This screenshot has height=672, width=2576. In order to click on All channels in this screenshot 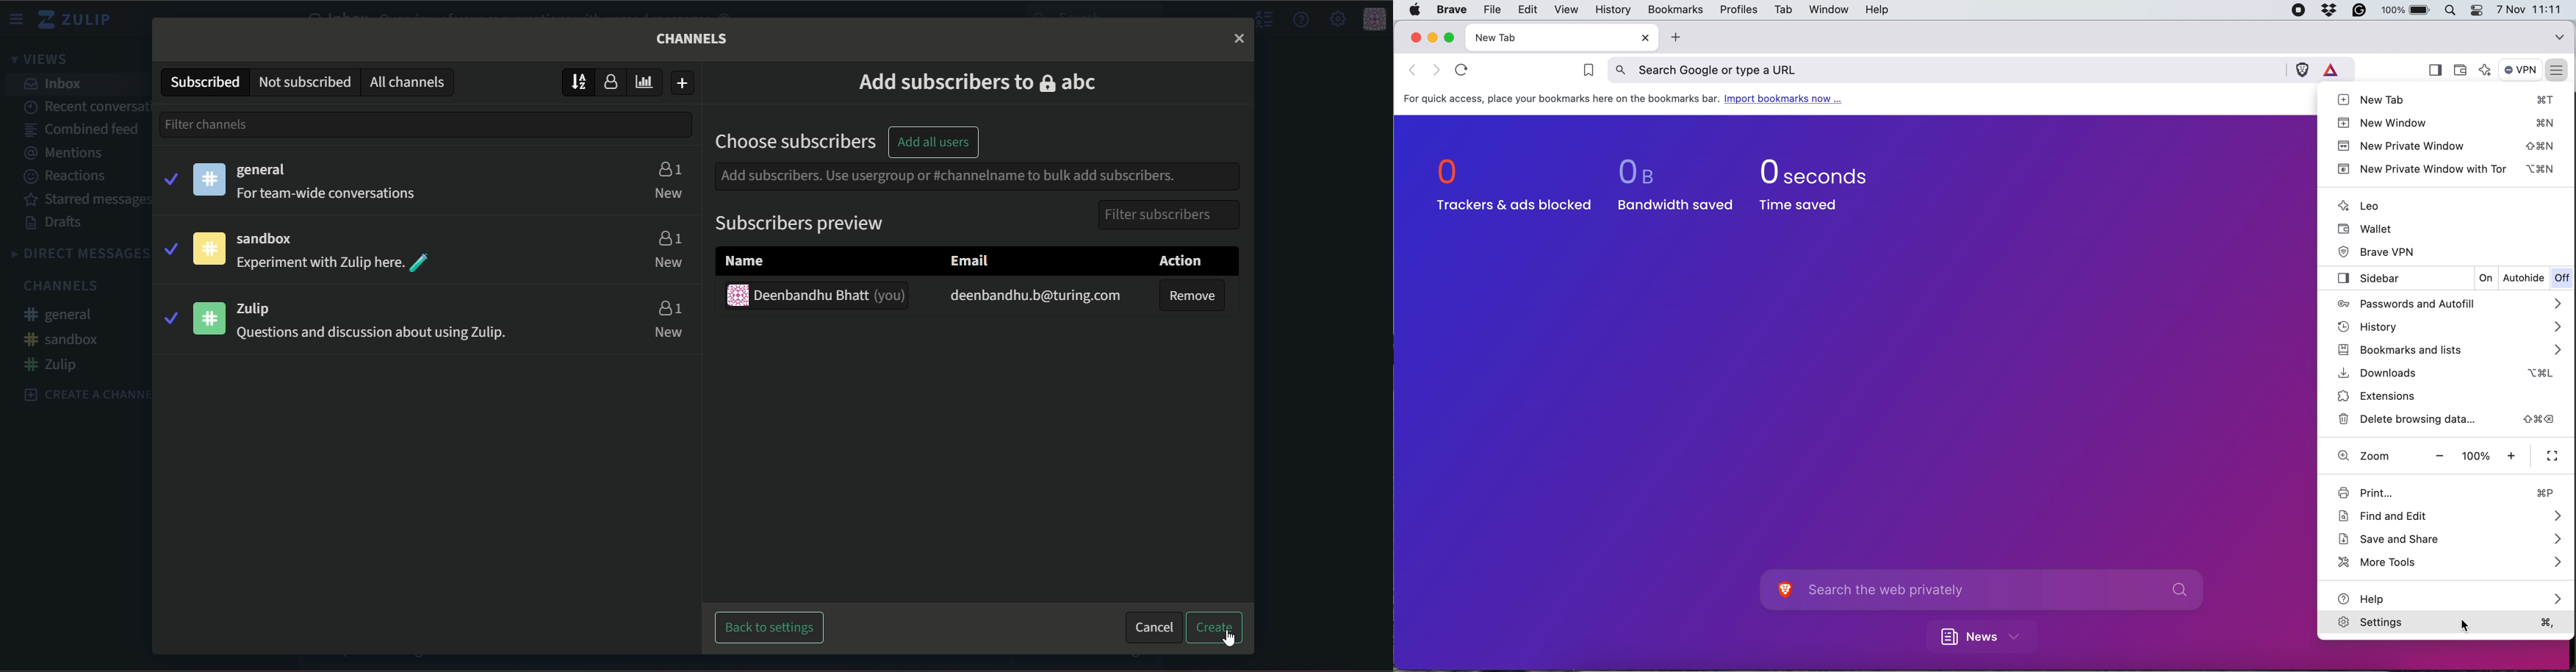, I will do `click(411, 82)`.